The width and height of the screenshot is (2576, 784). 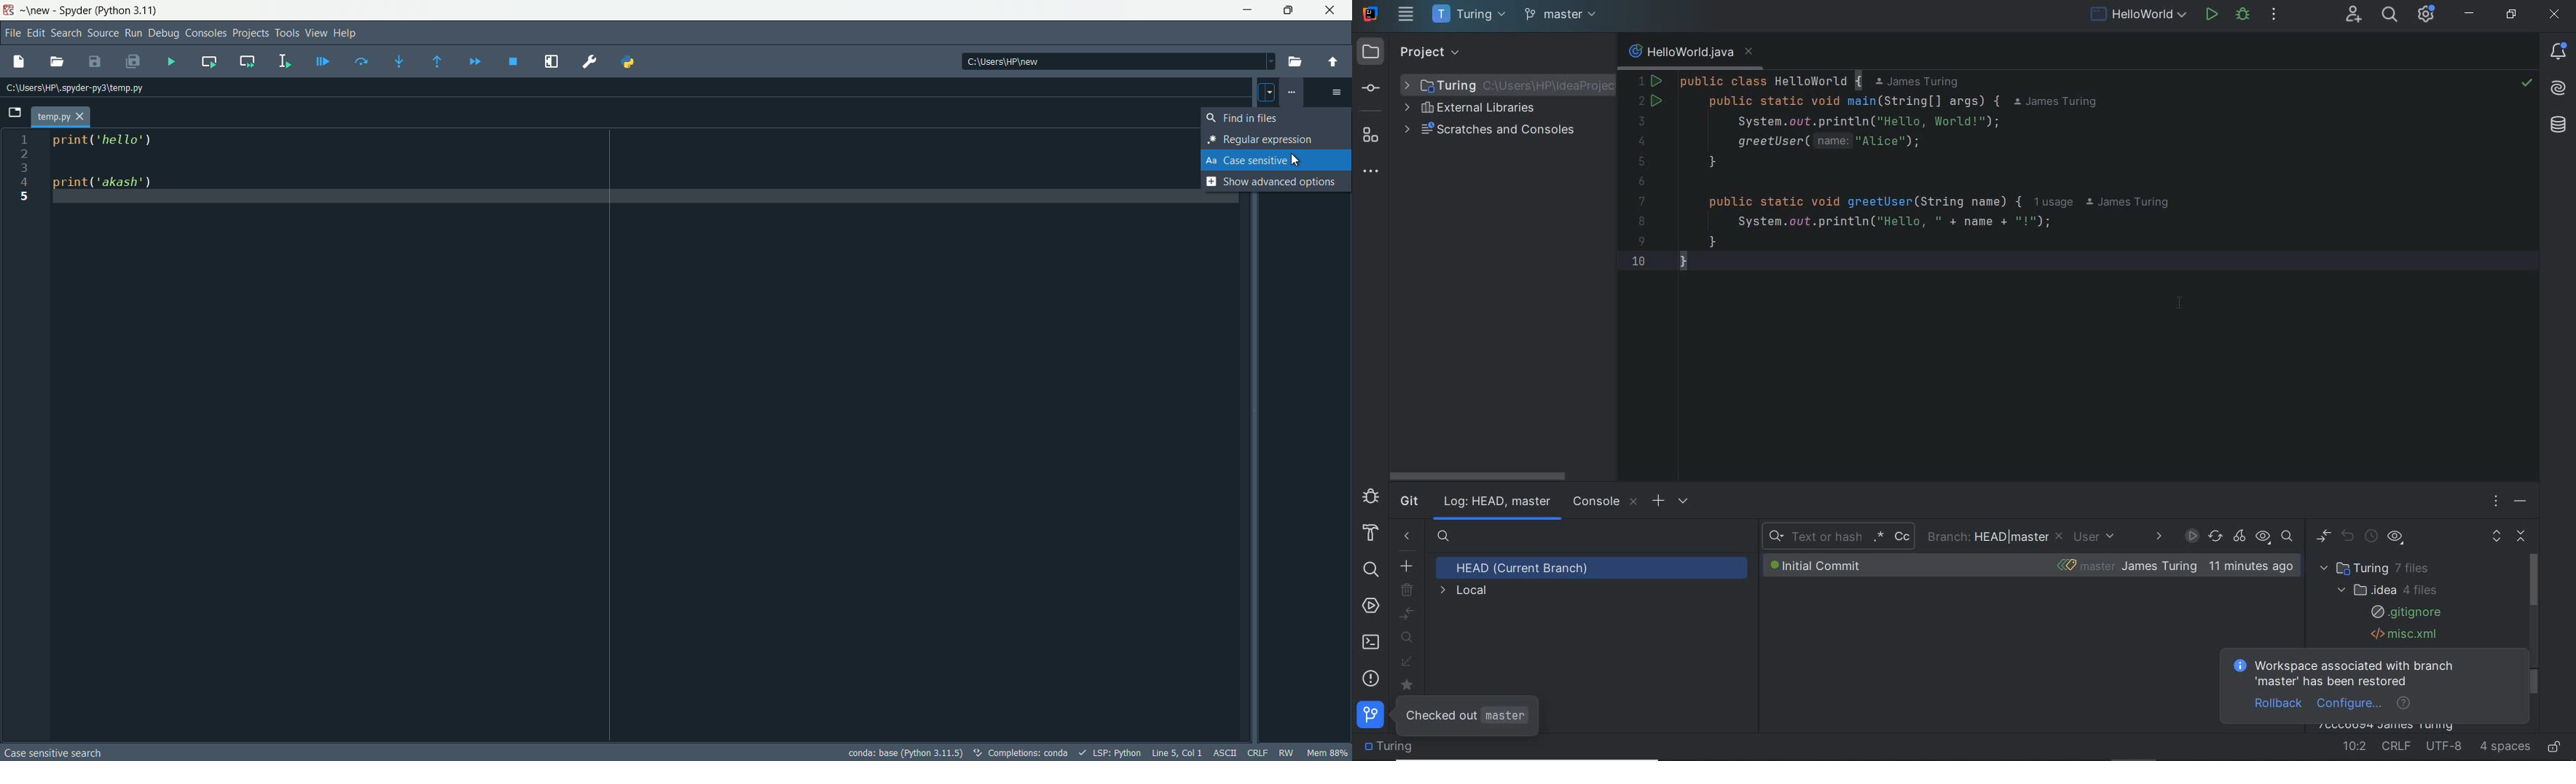 I want to click on Spyder, so click(x=74, y=11).